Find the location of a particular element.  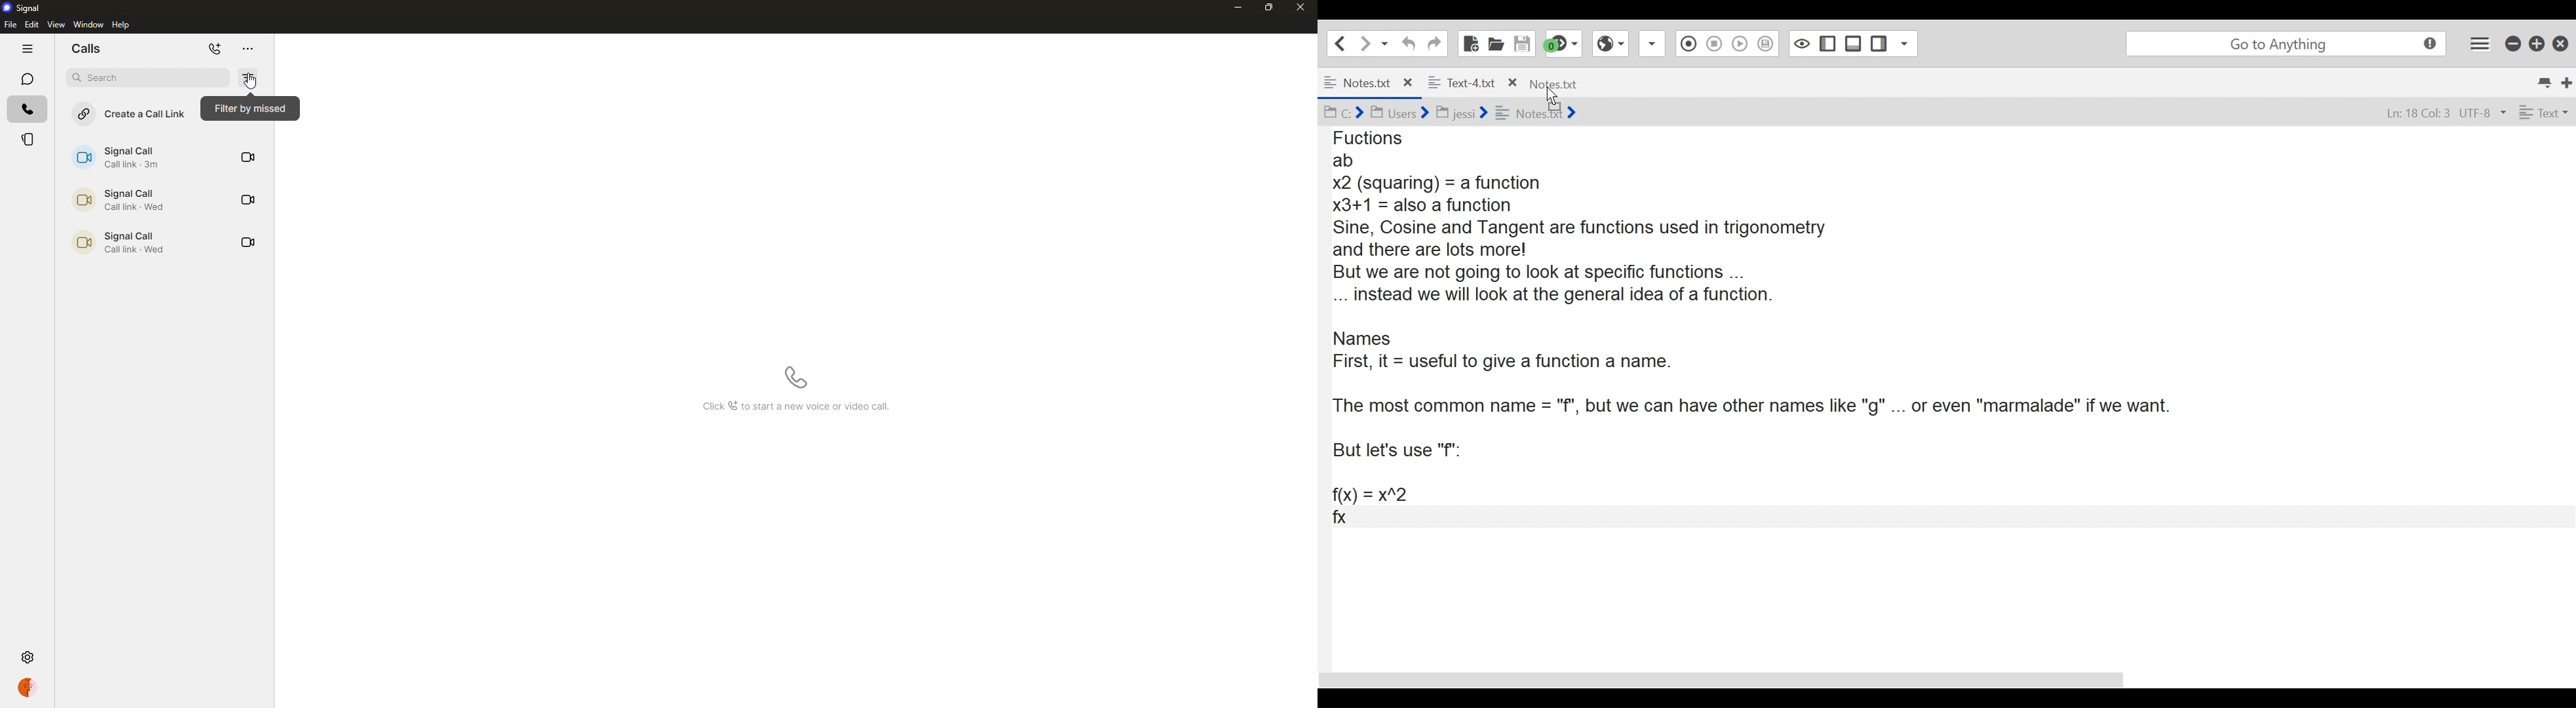

filter by missed is located at coordinates (249, 108).